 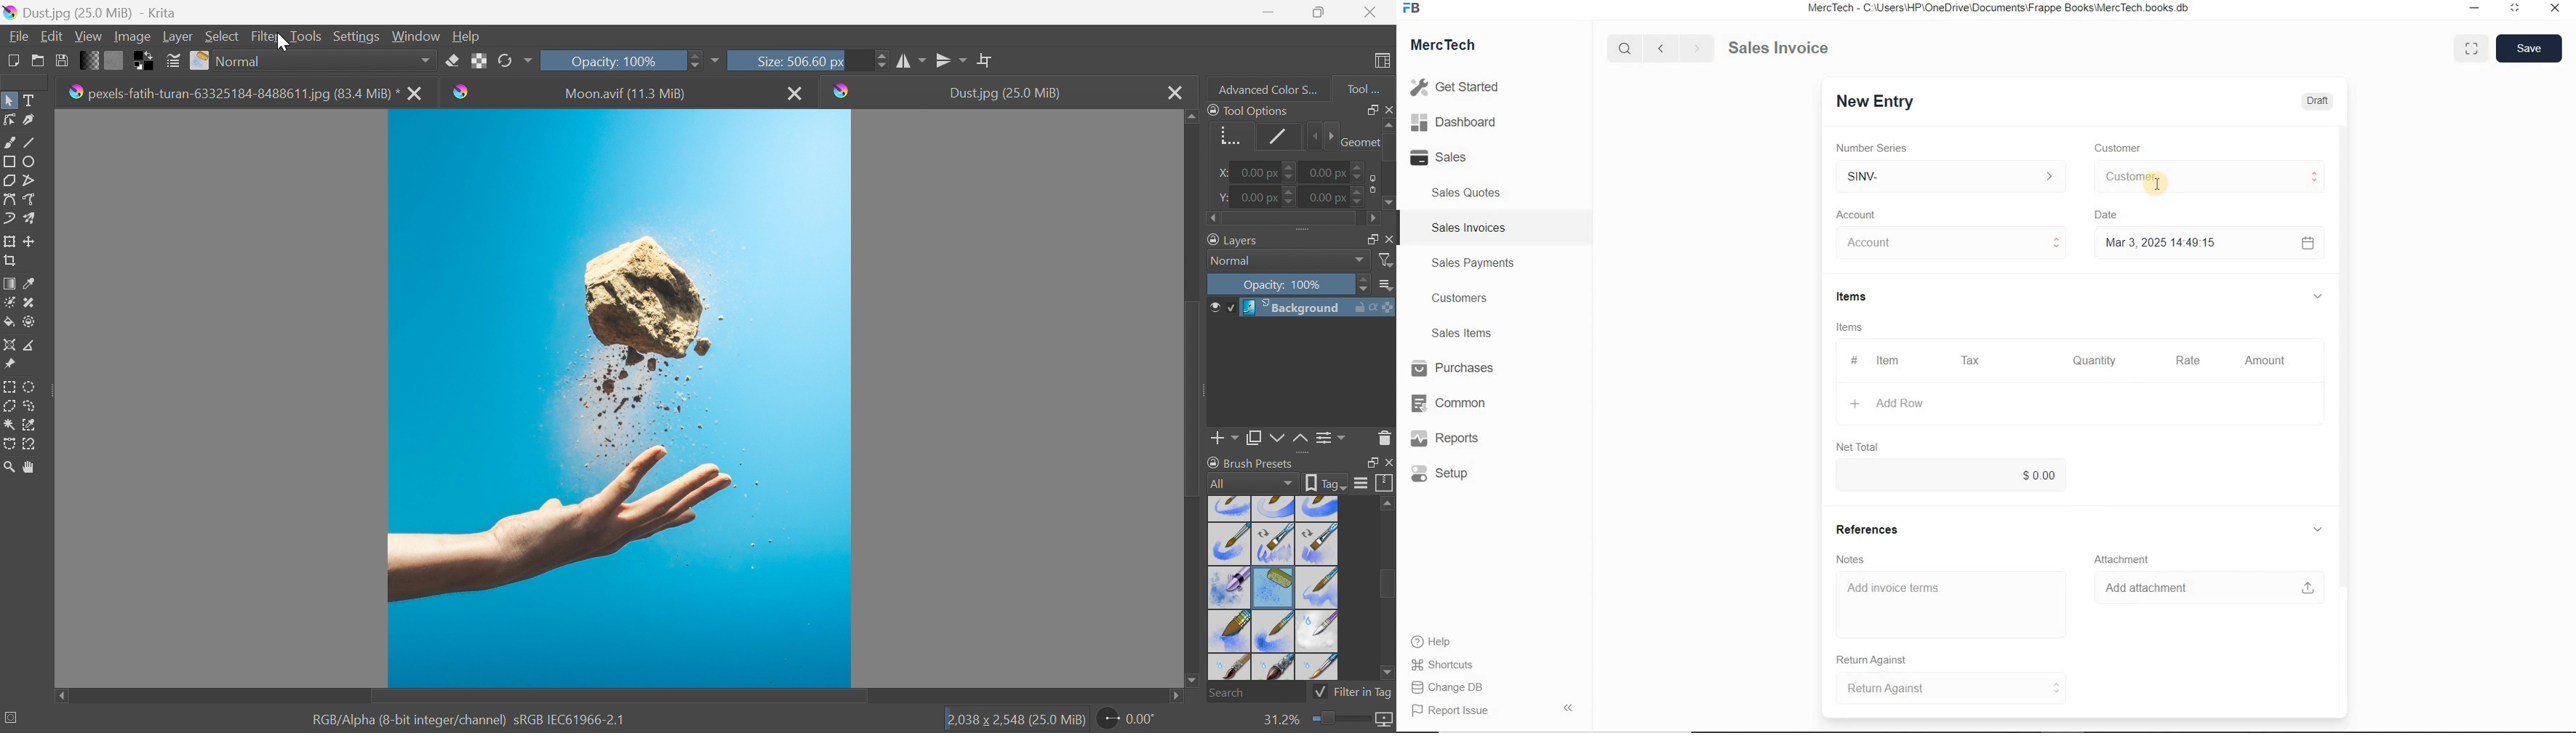 I want to click on Float Docker, so click(x=1369, y=463).